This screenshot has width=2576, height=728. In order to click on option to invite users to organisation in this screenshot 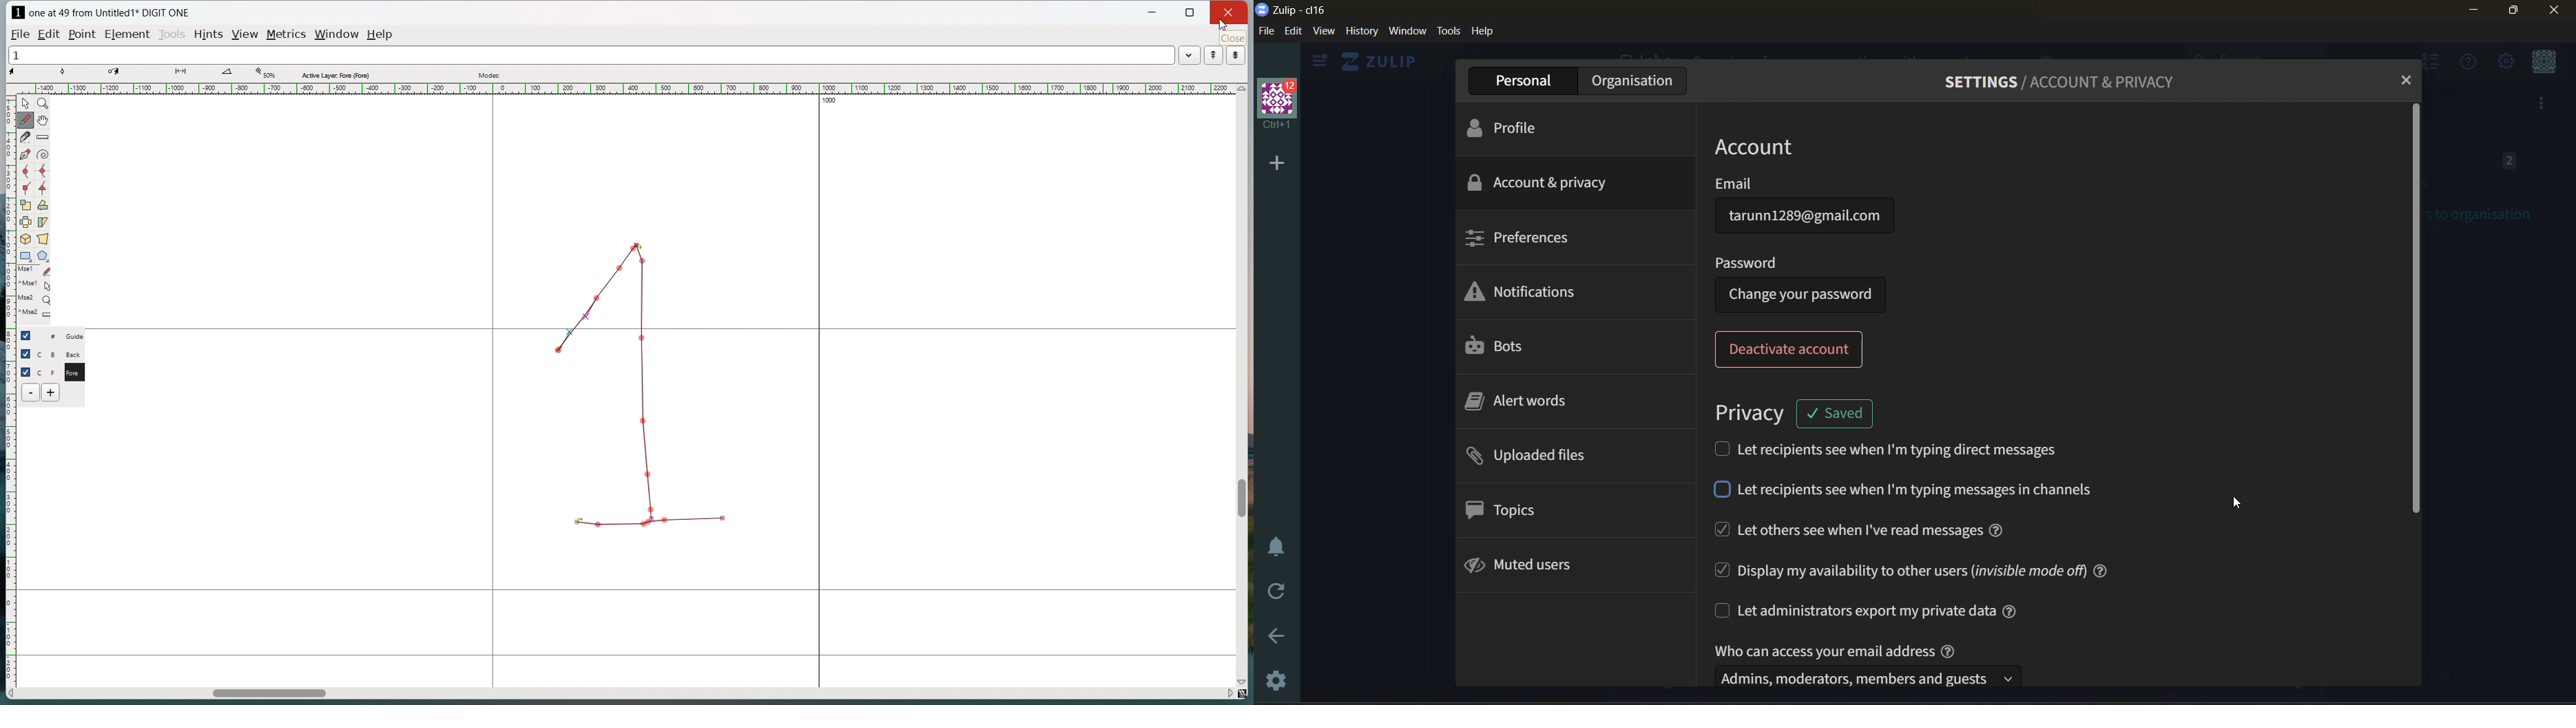, I will do `click(2543, 105)`.